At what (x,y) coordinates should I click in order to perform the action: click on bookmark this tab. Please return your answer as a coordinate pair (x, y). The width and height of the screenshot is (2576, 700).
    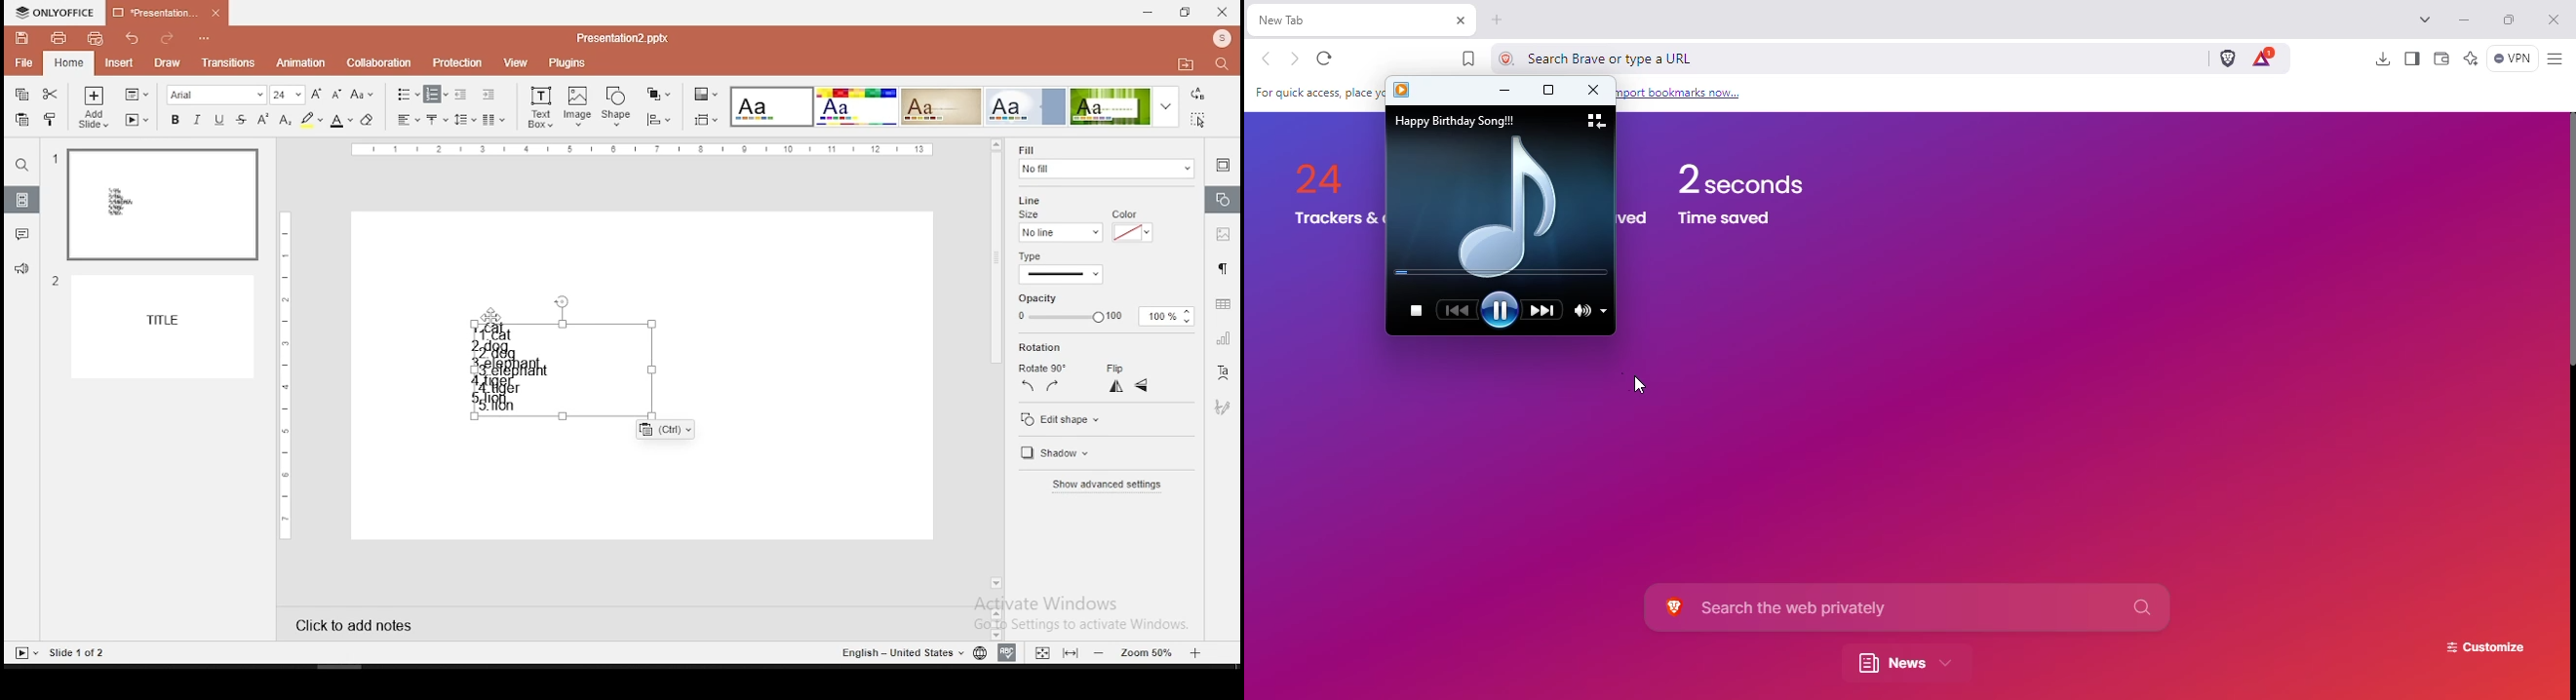
    Looking at the image, I should click on (1469, 58).